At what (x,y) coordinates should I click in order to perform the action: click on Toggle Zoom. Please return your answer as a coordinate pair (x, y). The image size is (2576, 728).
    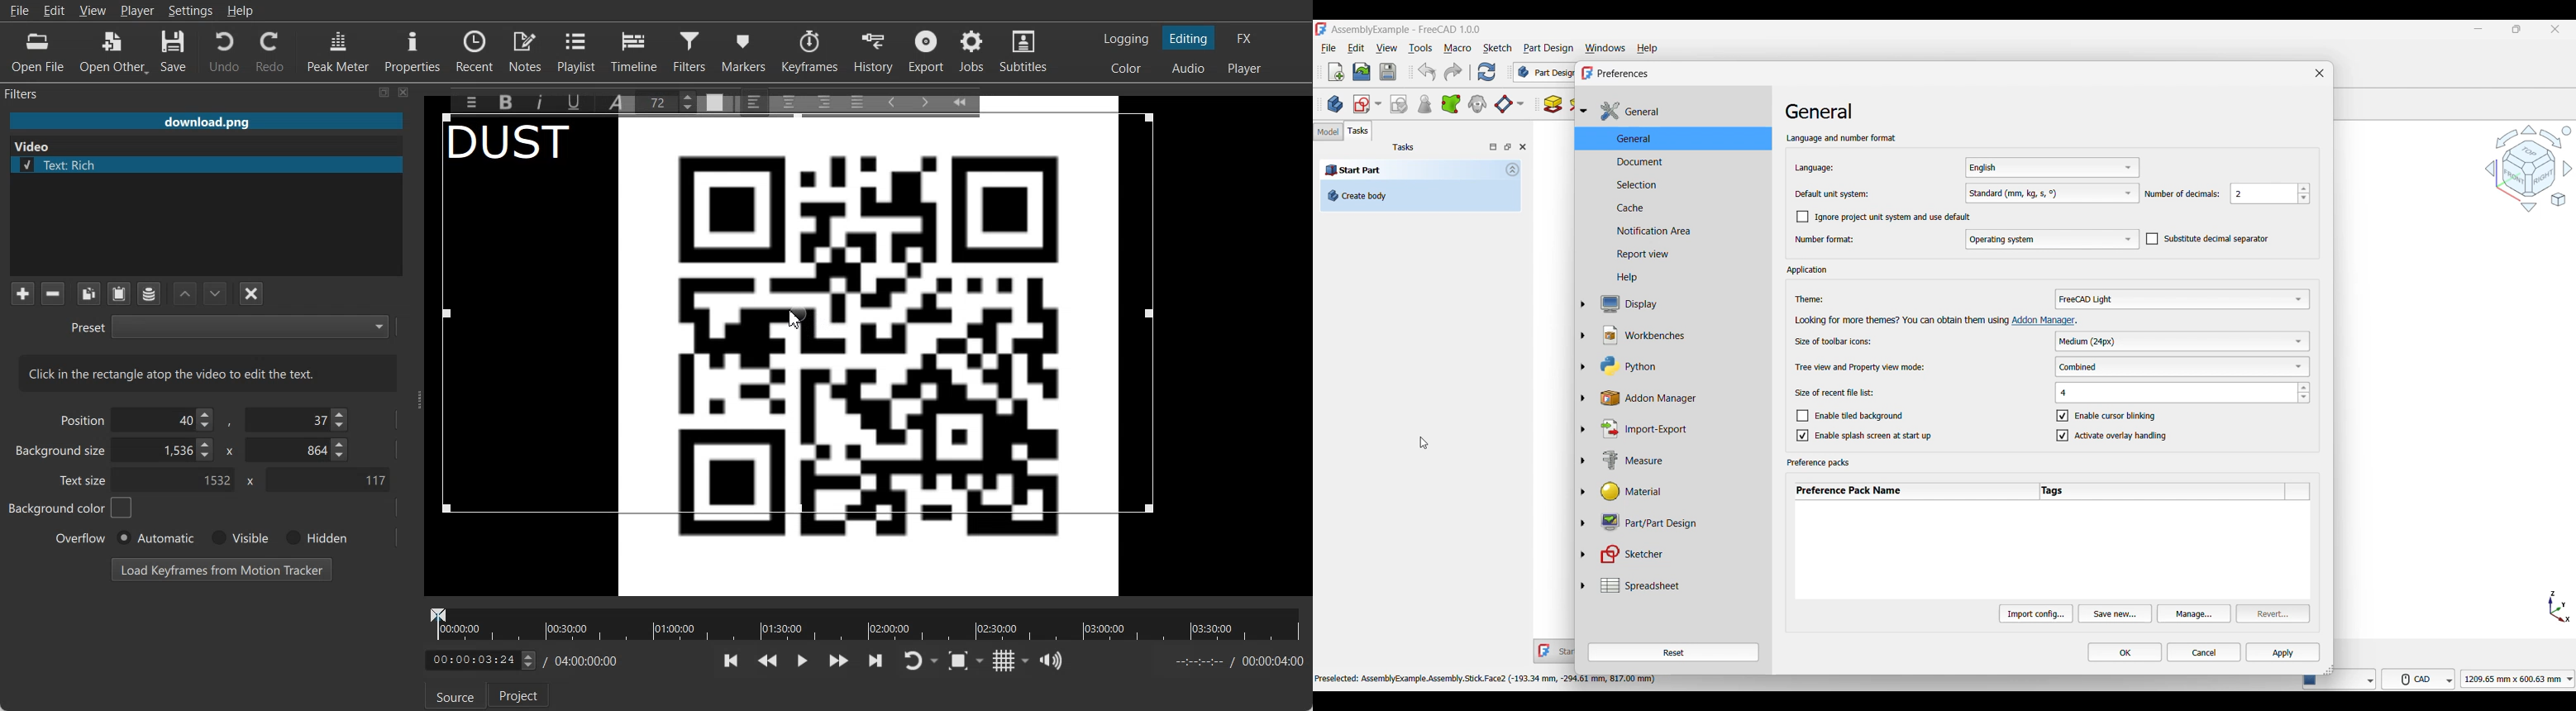
    Looking at the image, I should click on (960, 661).